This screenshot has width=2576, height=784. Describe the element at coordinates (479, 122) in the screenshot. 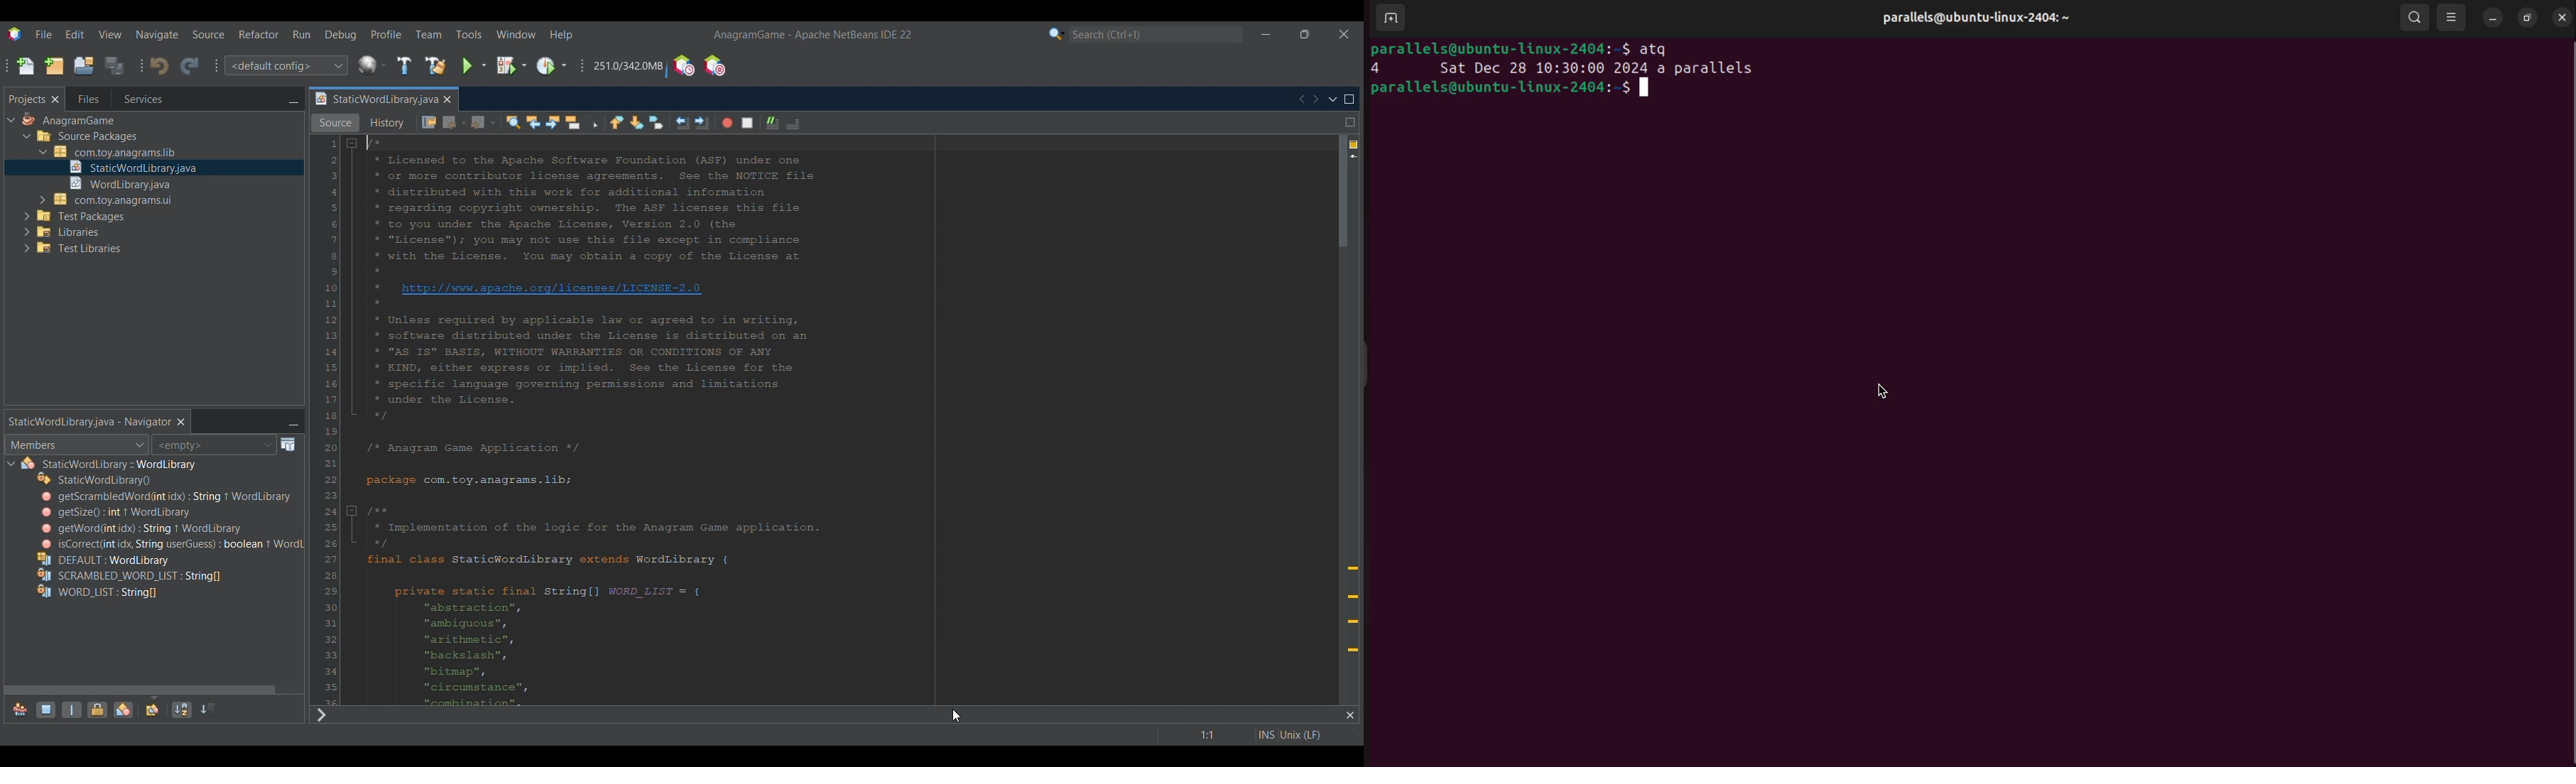

I see `Forward` at that location.